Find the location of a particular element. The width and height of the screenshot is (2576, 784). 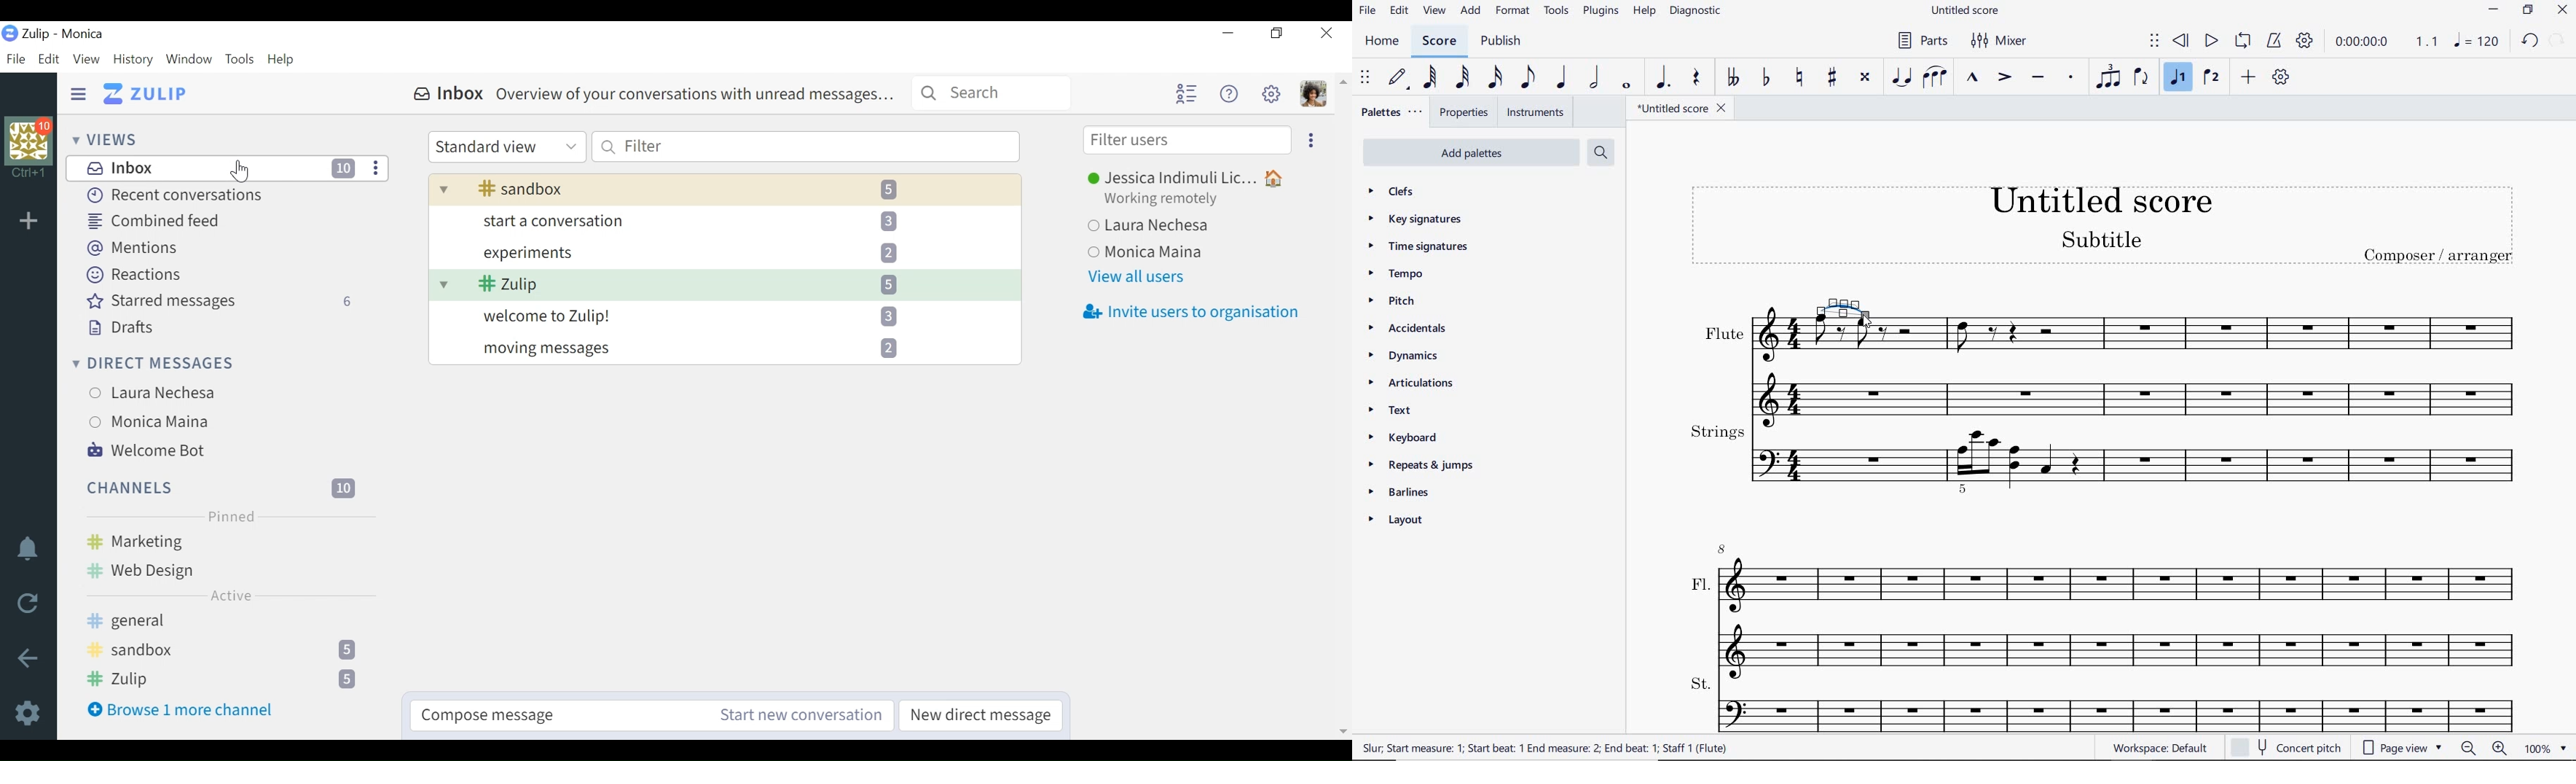

TOGGLE FLAT is located at coordinates (1765, 79).